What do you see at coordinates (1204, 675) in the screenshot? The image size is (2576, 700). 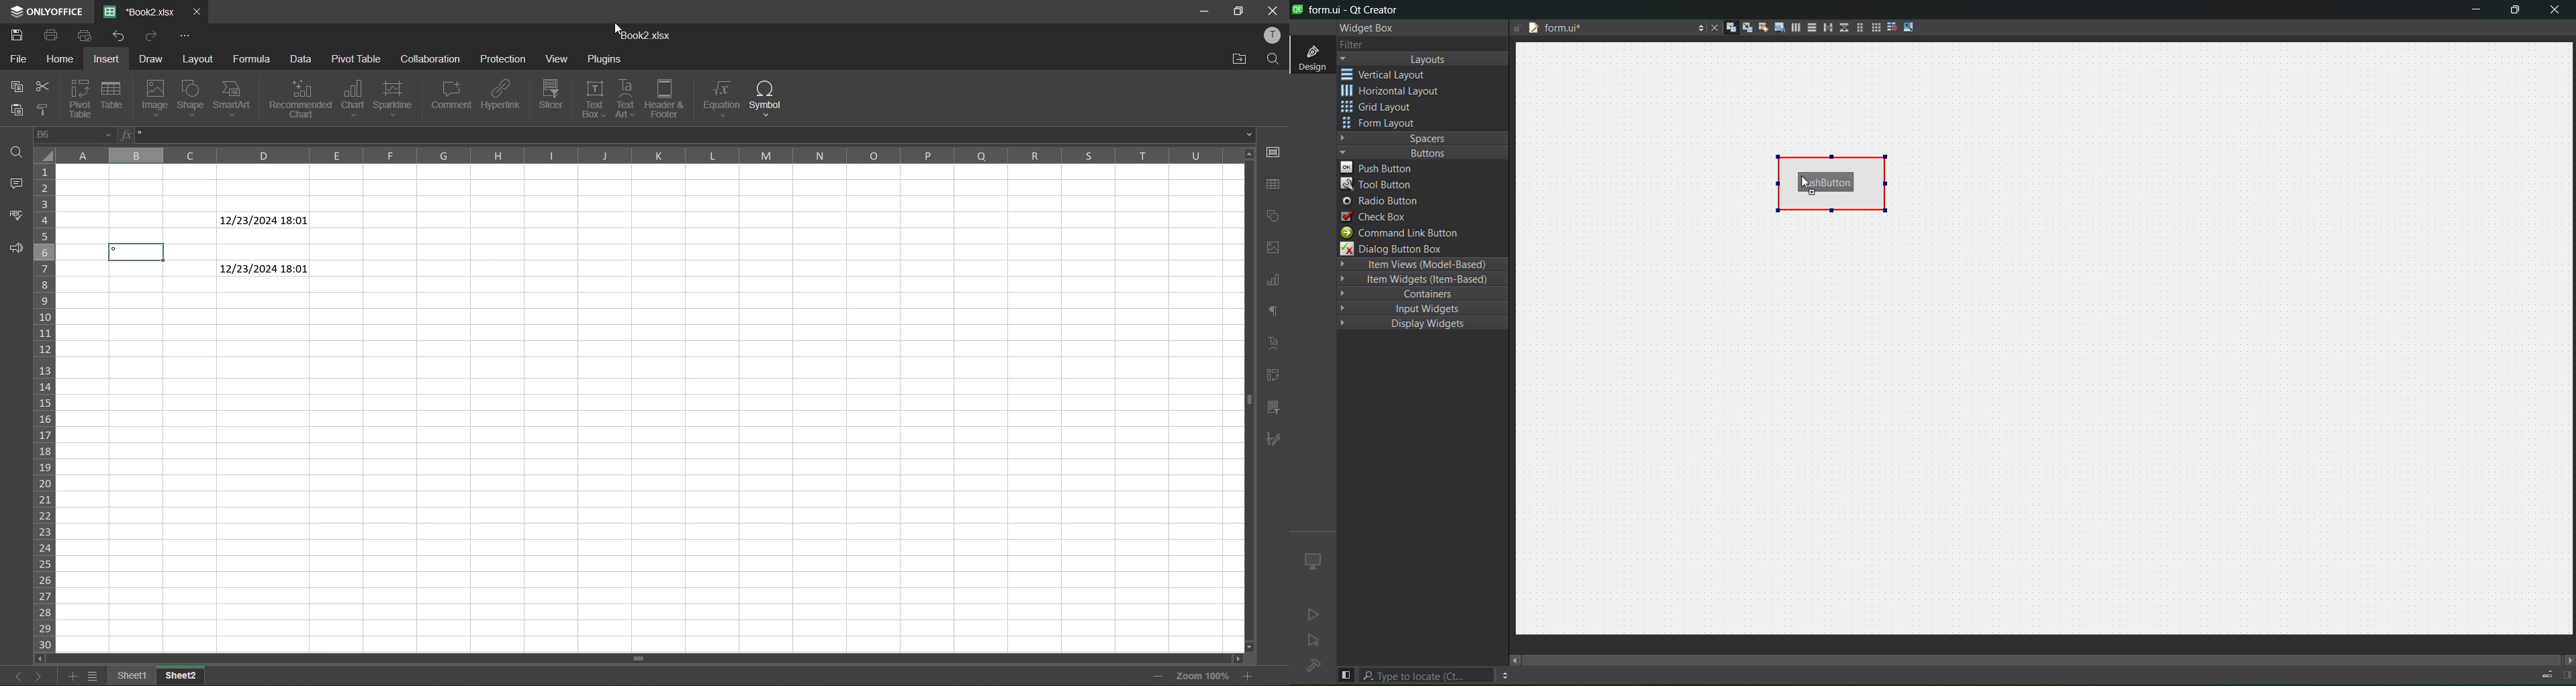 I see `zoom factor` at bounding box center [1204, 675].